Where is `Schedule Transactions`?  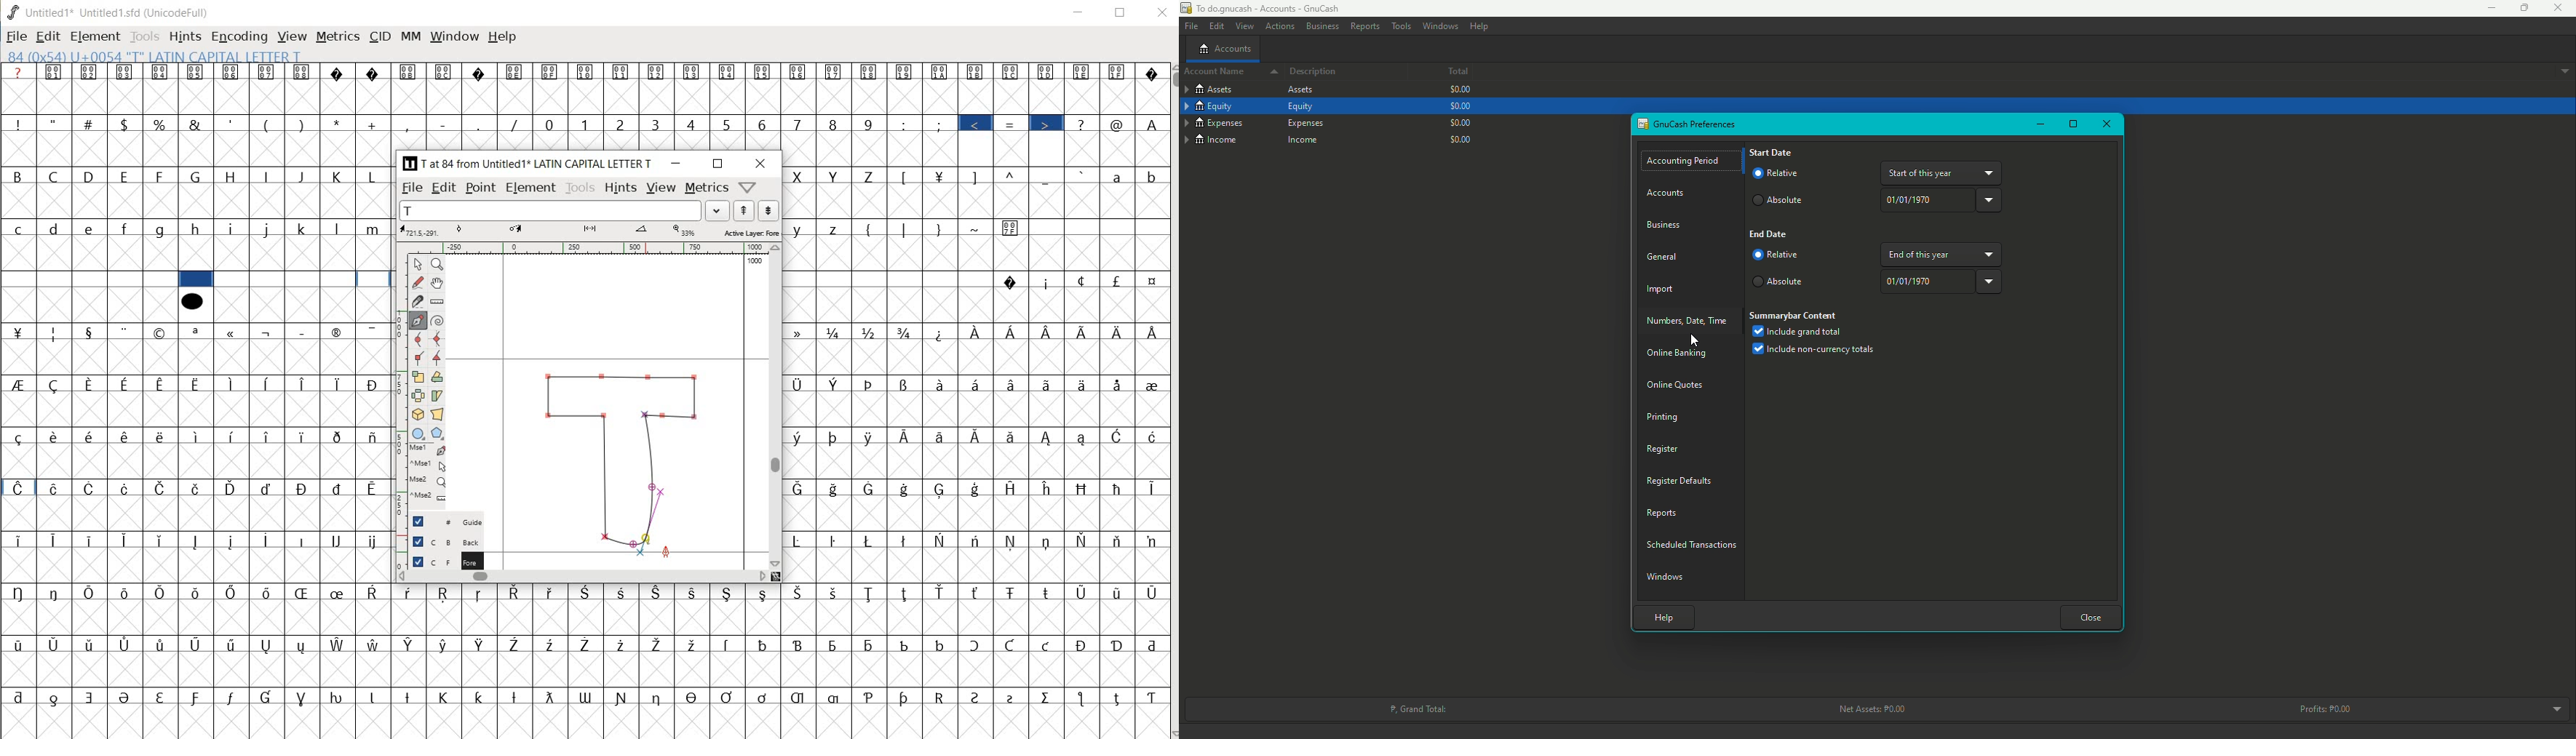 Schedule Transactions is located at coordinates (1694, 543).